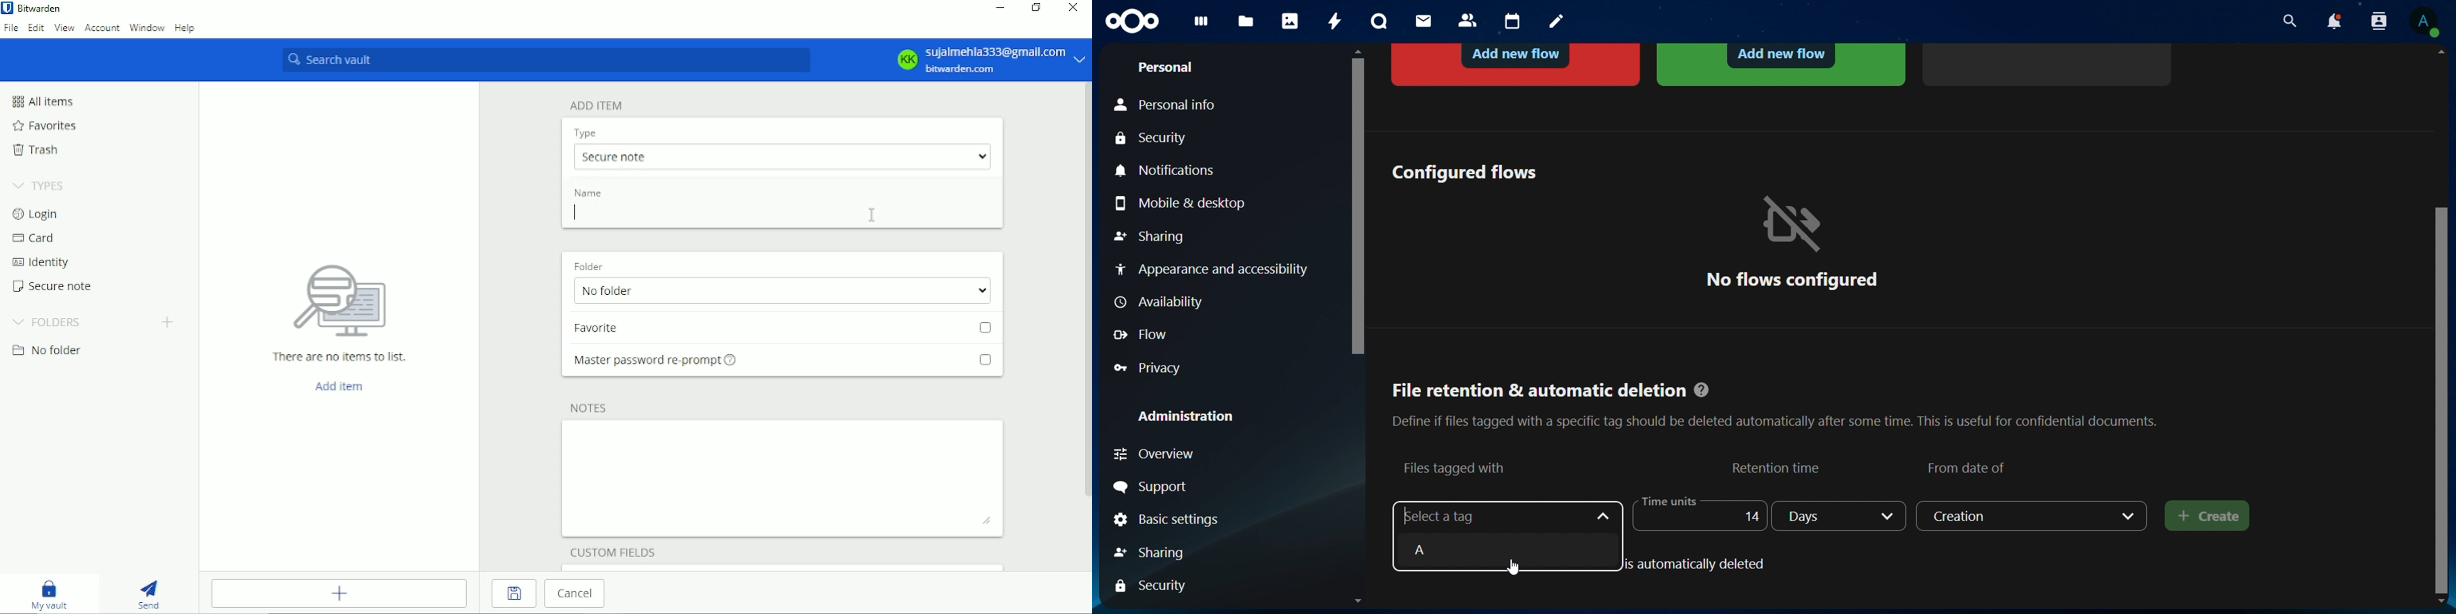 This screenshot has width=2464, height=616. Describe the element at coordinates (1696, 514) in the screenshot. I see `time units` at that location.